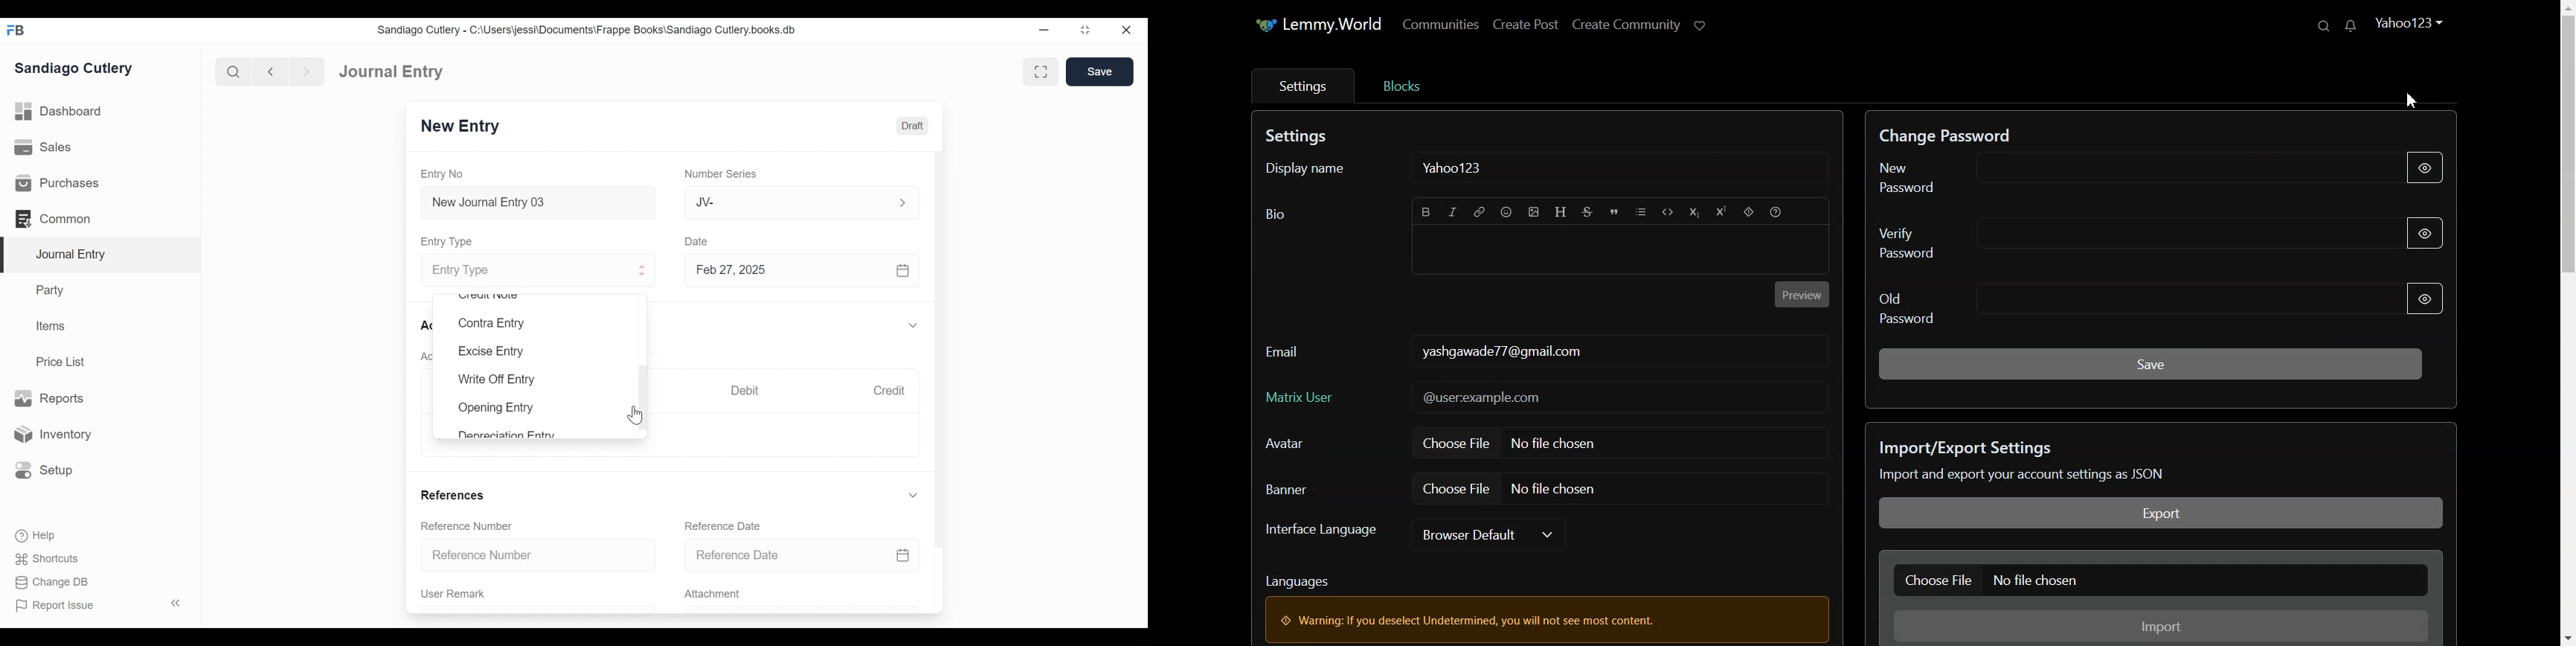 This screenshot has width=2576, height=672. What do you see at coordinates (52, 290) in the screenshot?
I see `Party` at bounding box center [52, 290].